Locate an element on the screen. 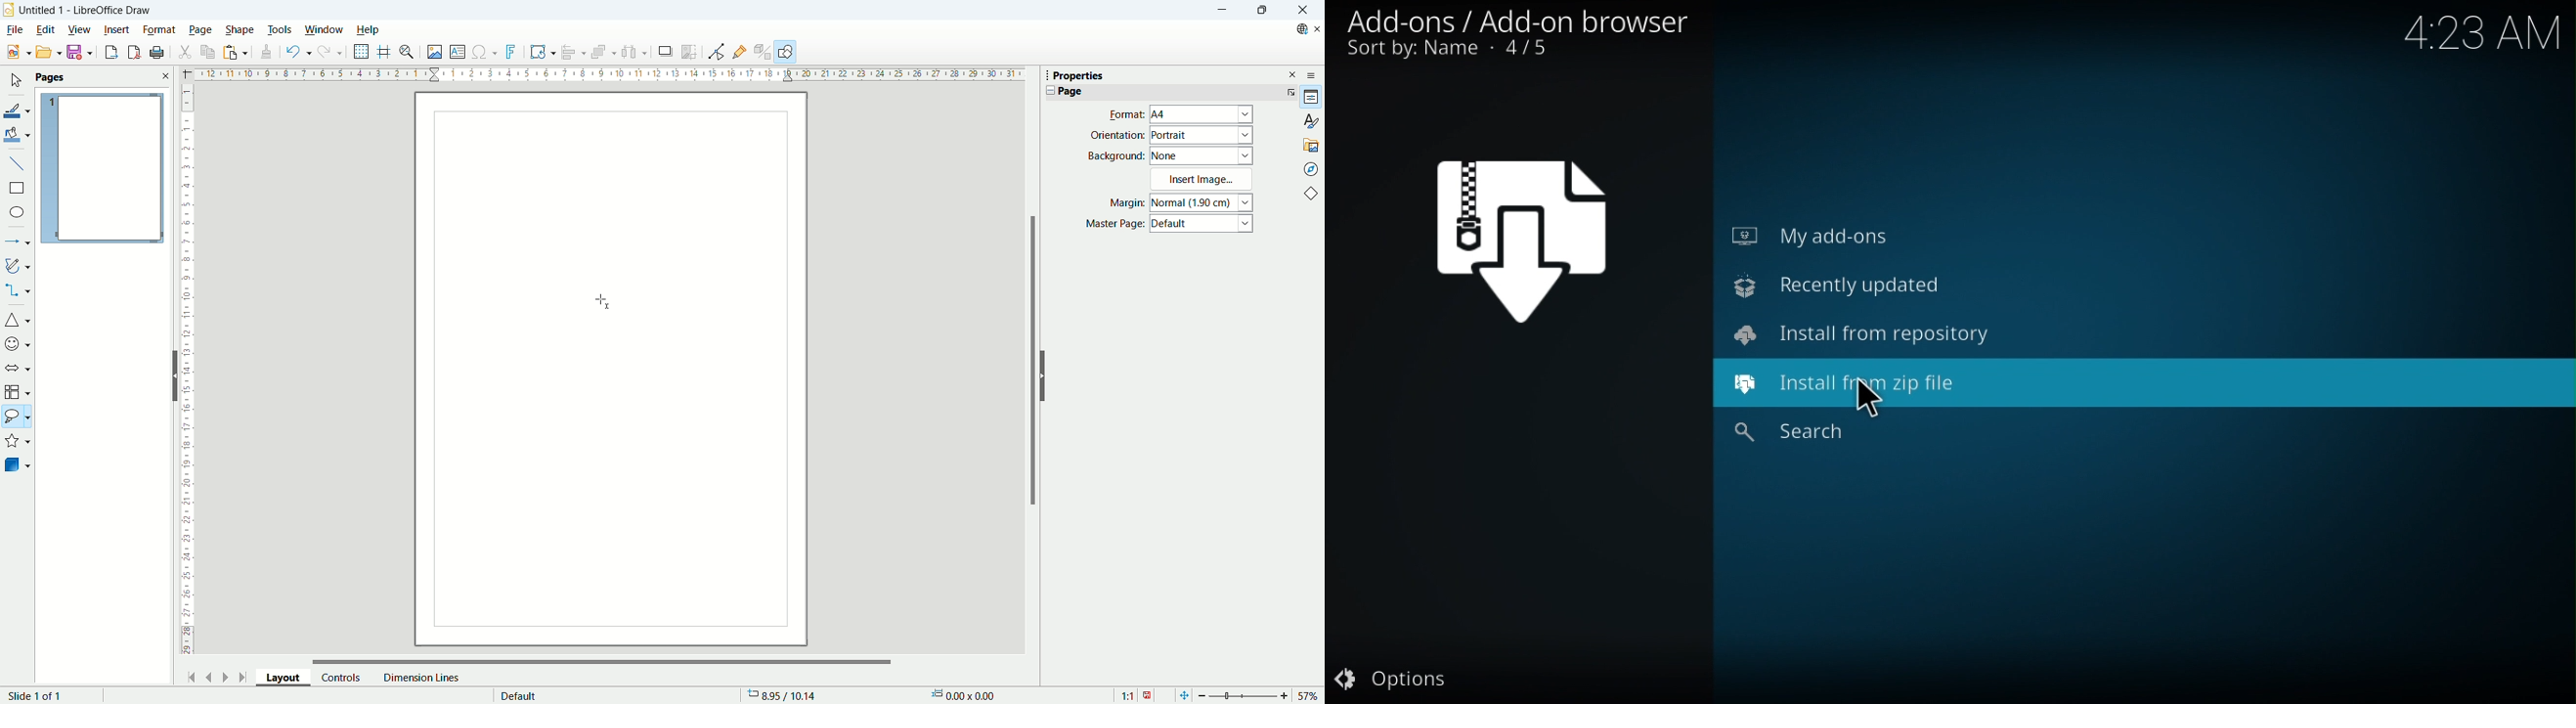  None is located at coordinates (1202, 155).